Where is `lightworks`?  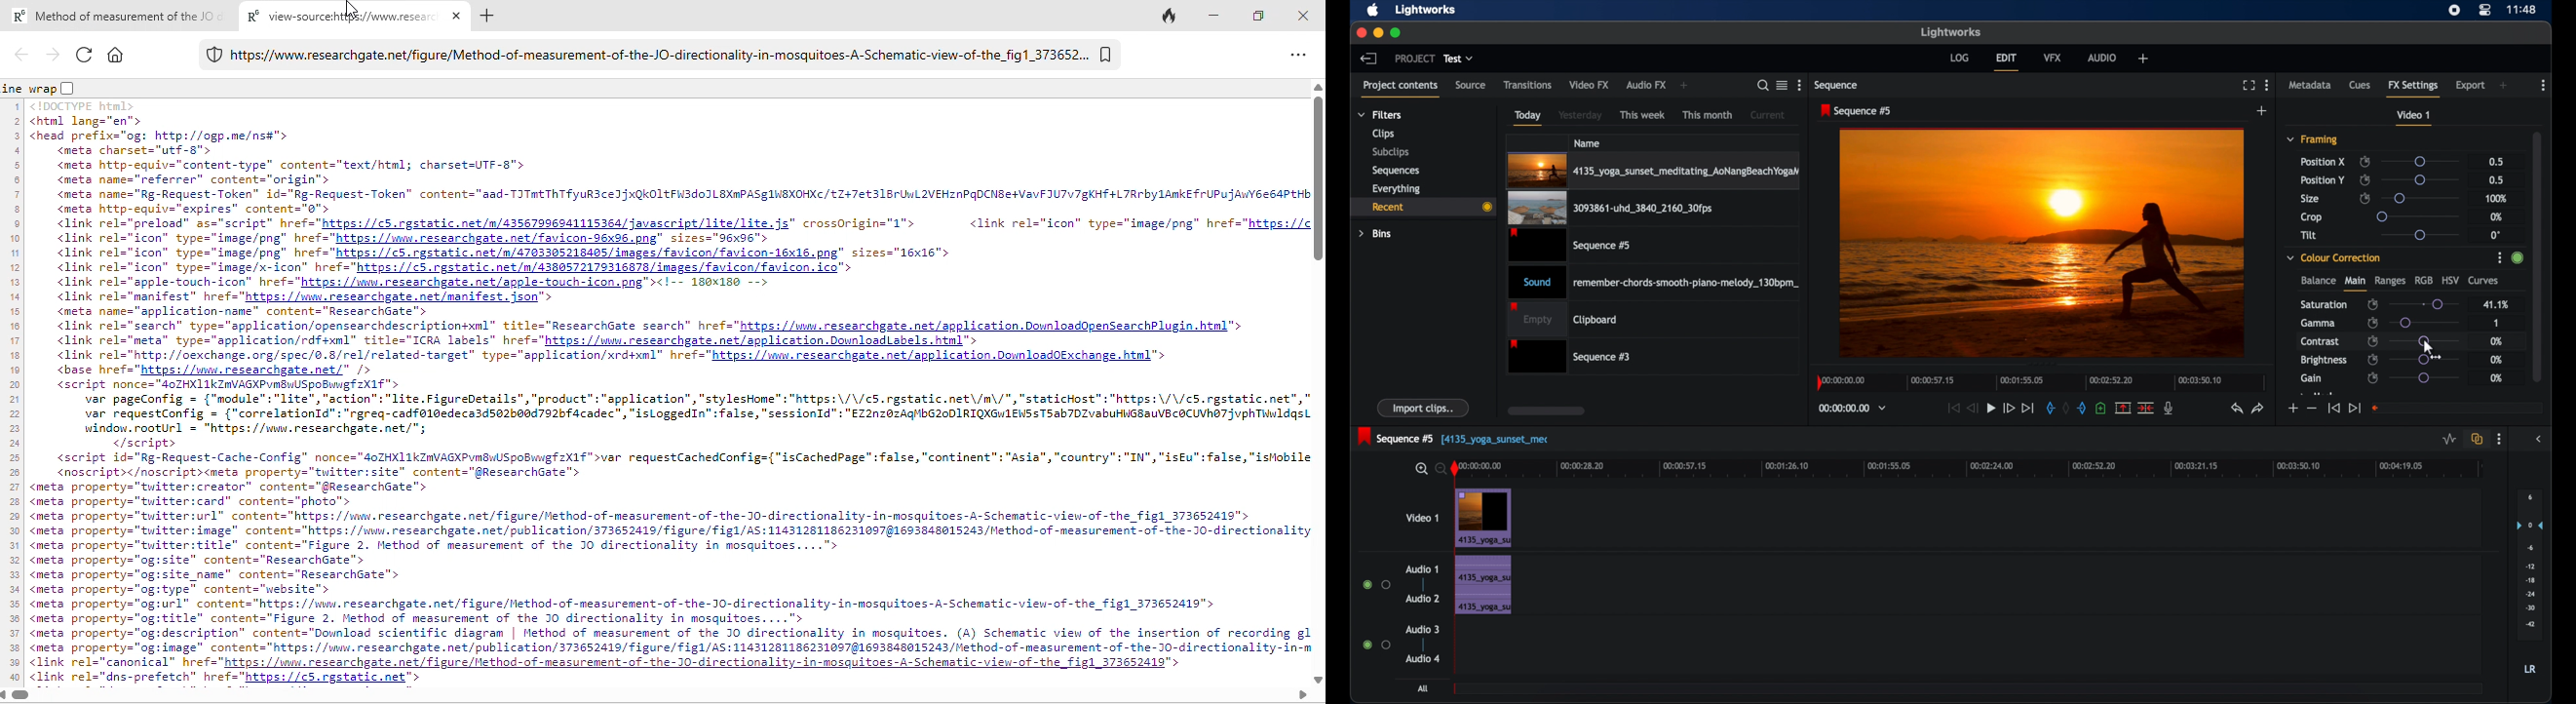
lightworks is located at coordinates (1426, 10).